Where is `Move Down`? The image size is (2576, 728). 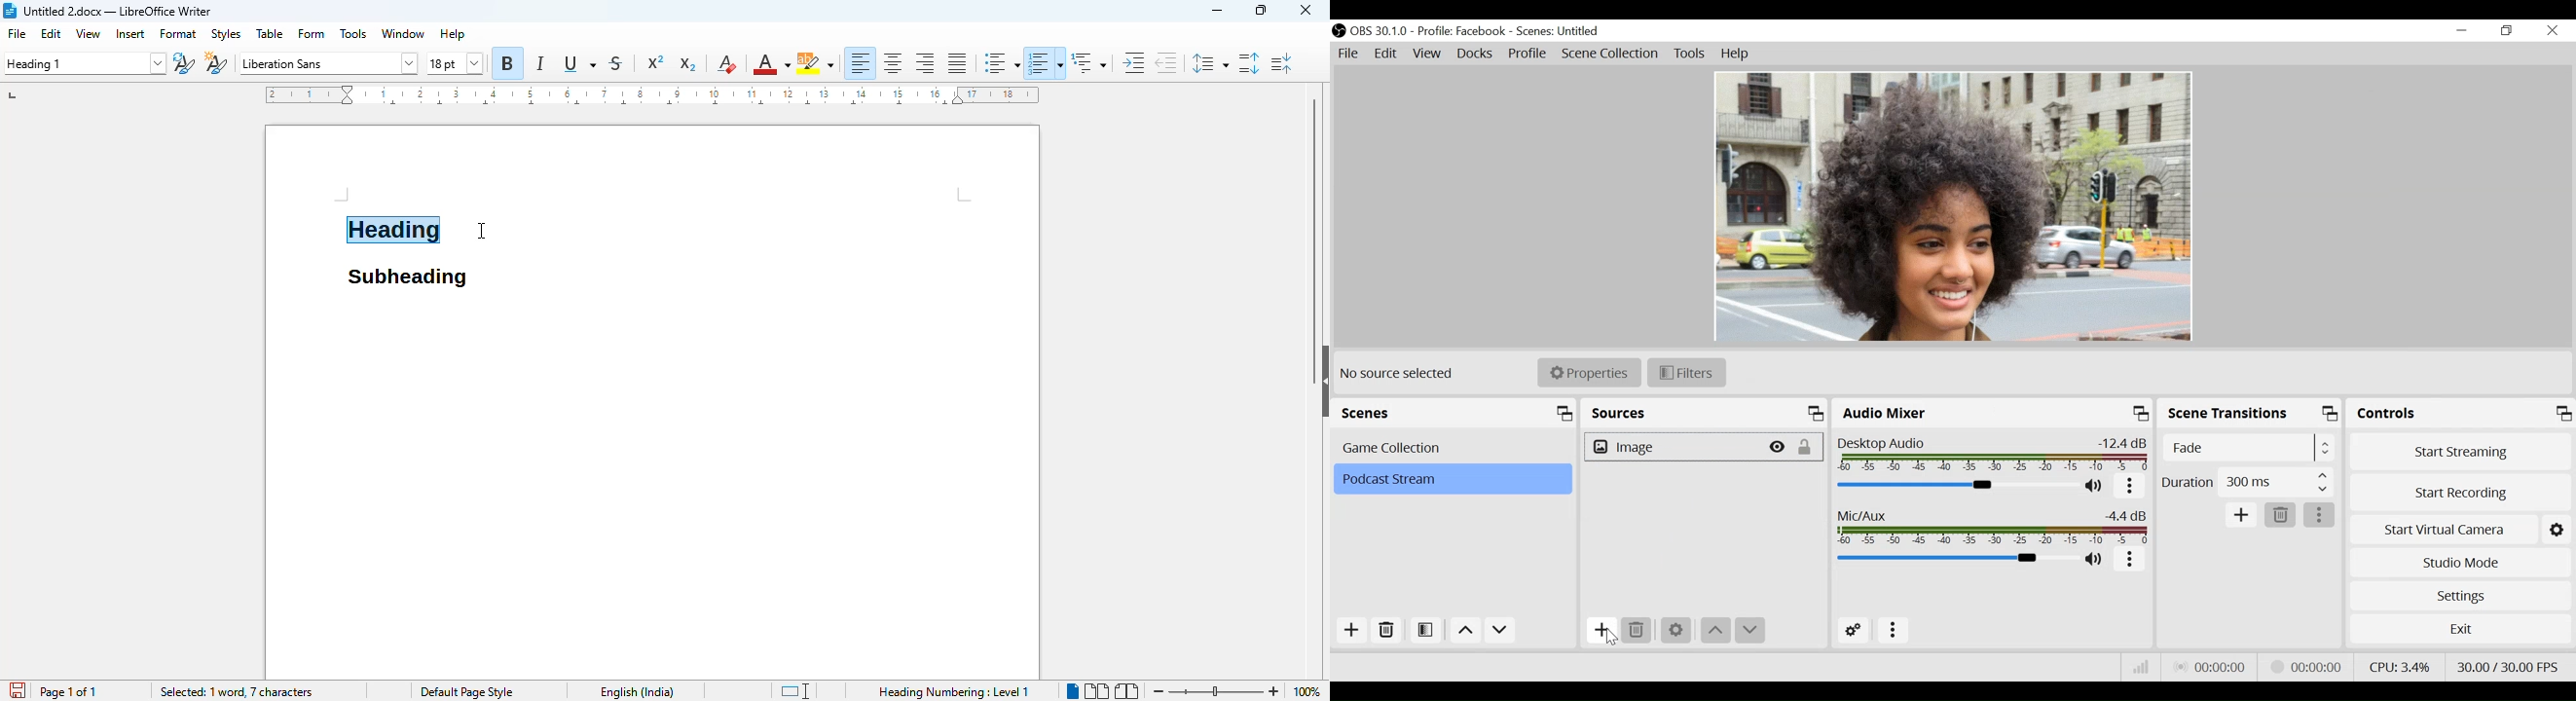 Move Down is located at coordinates (1500, 632).